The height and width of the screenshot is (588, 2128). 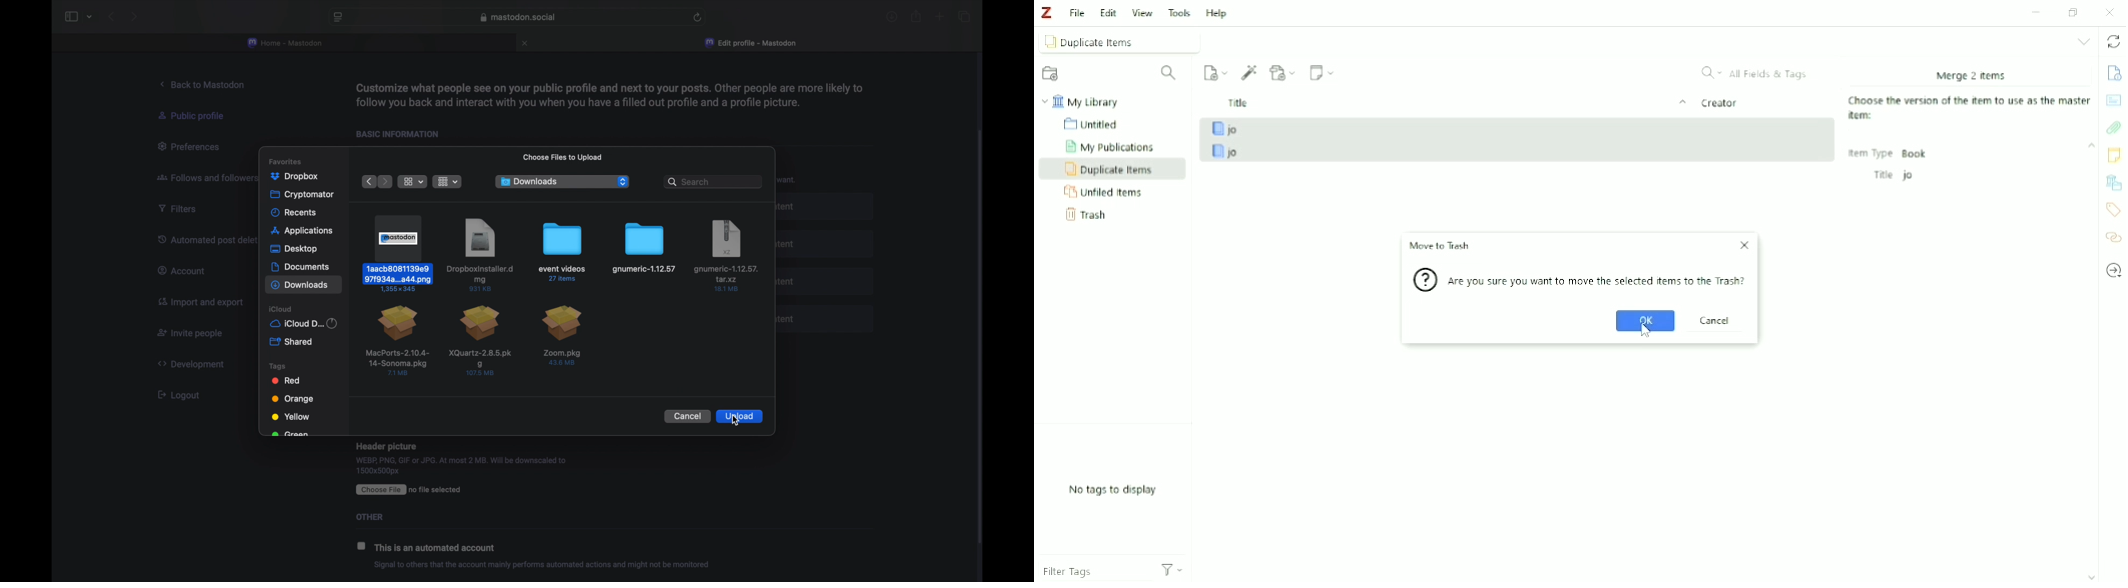 I want to click on Cursor, so click(x=1646, y=333).